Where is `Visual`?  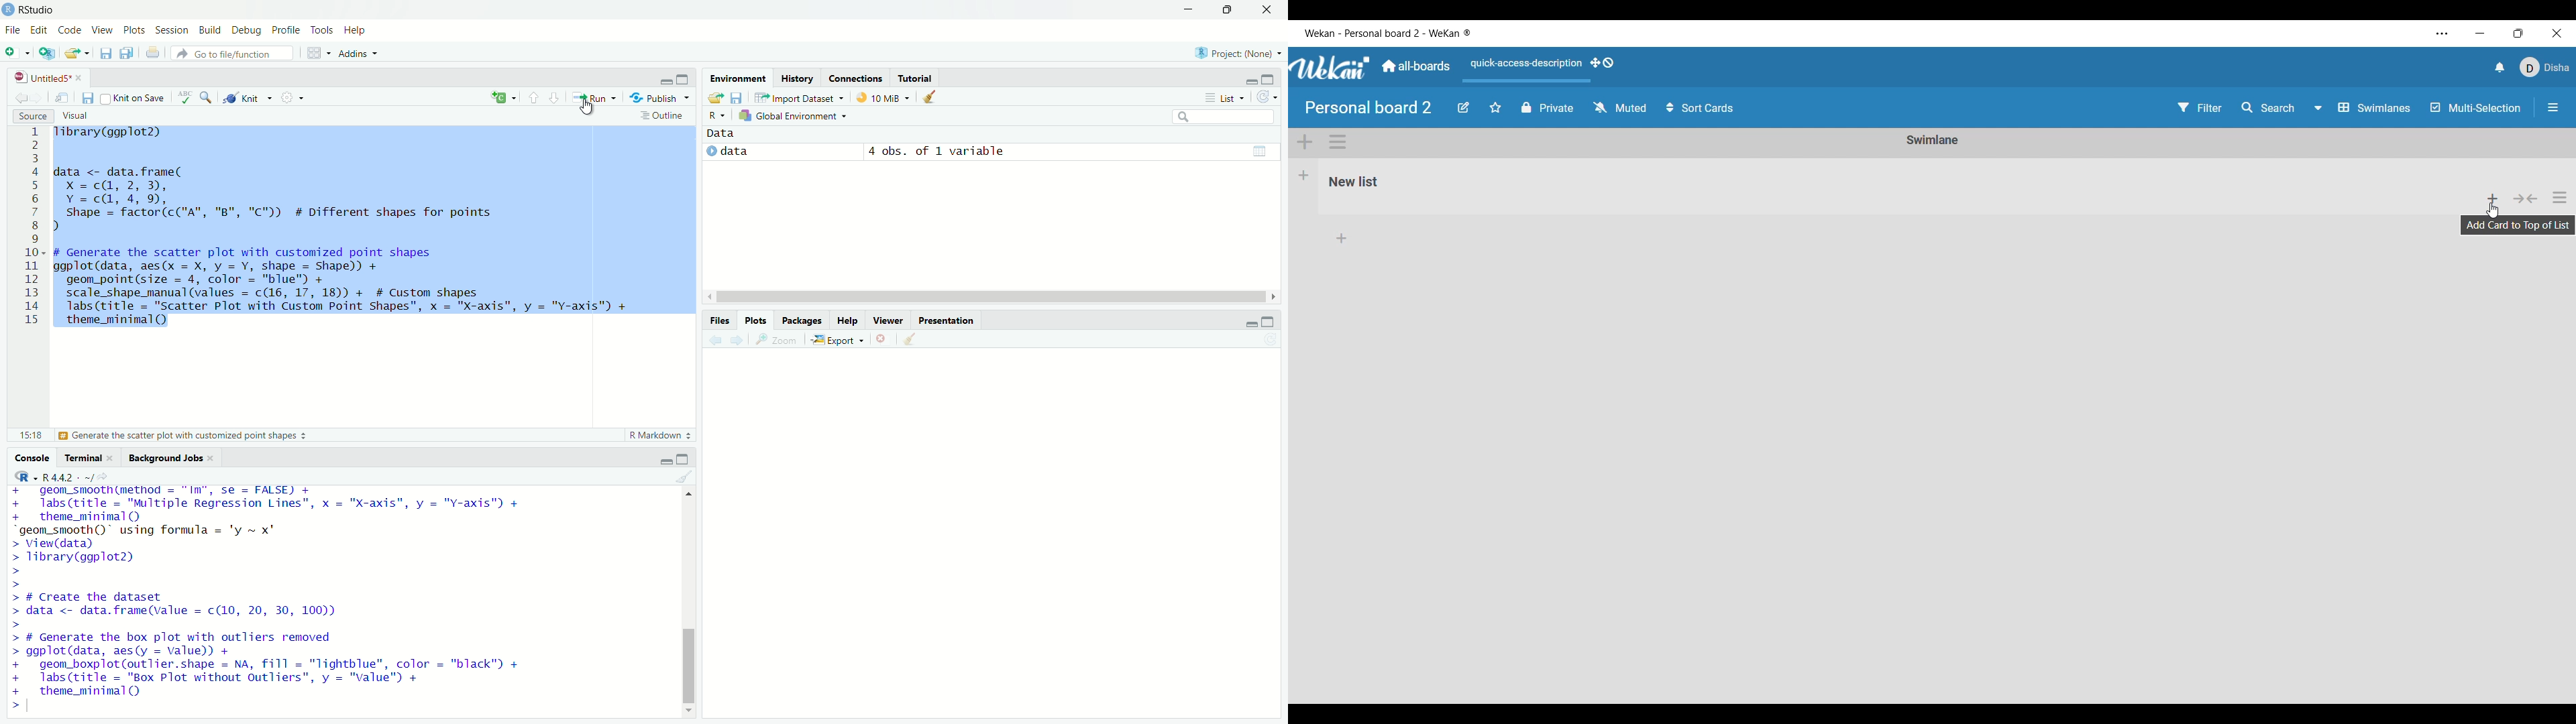
Visual is located at coordinates (74, 116).